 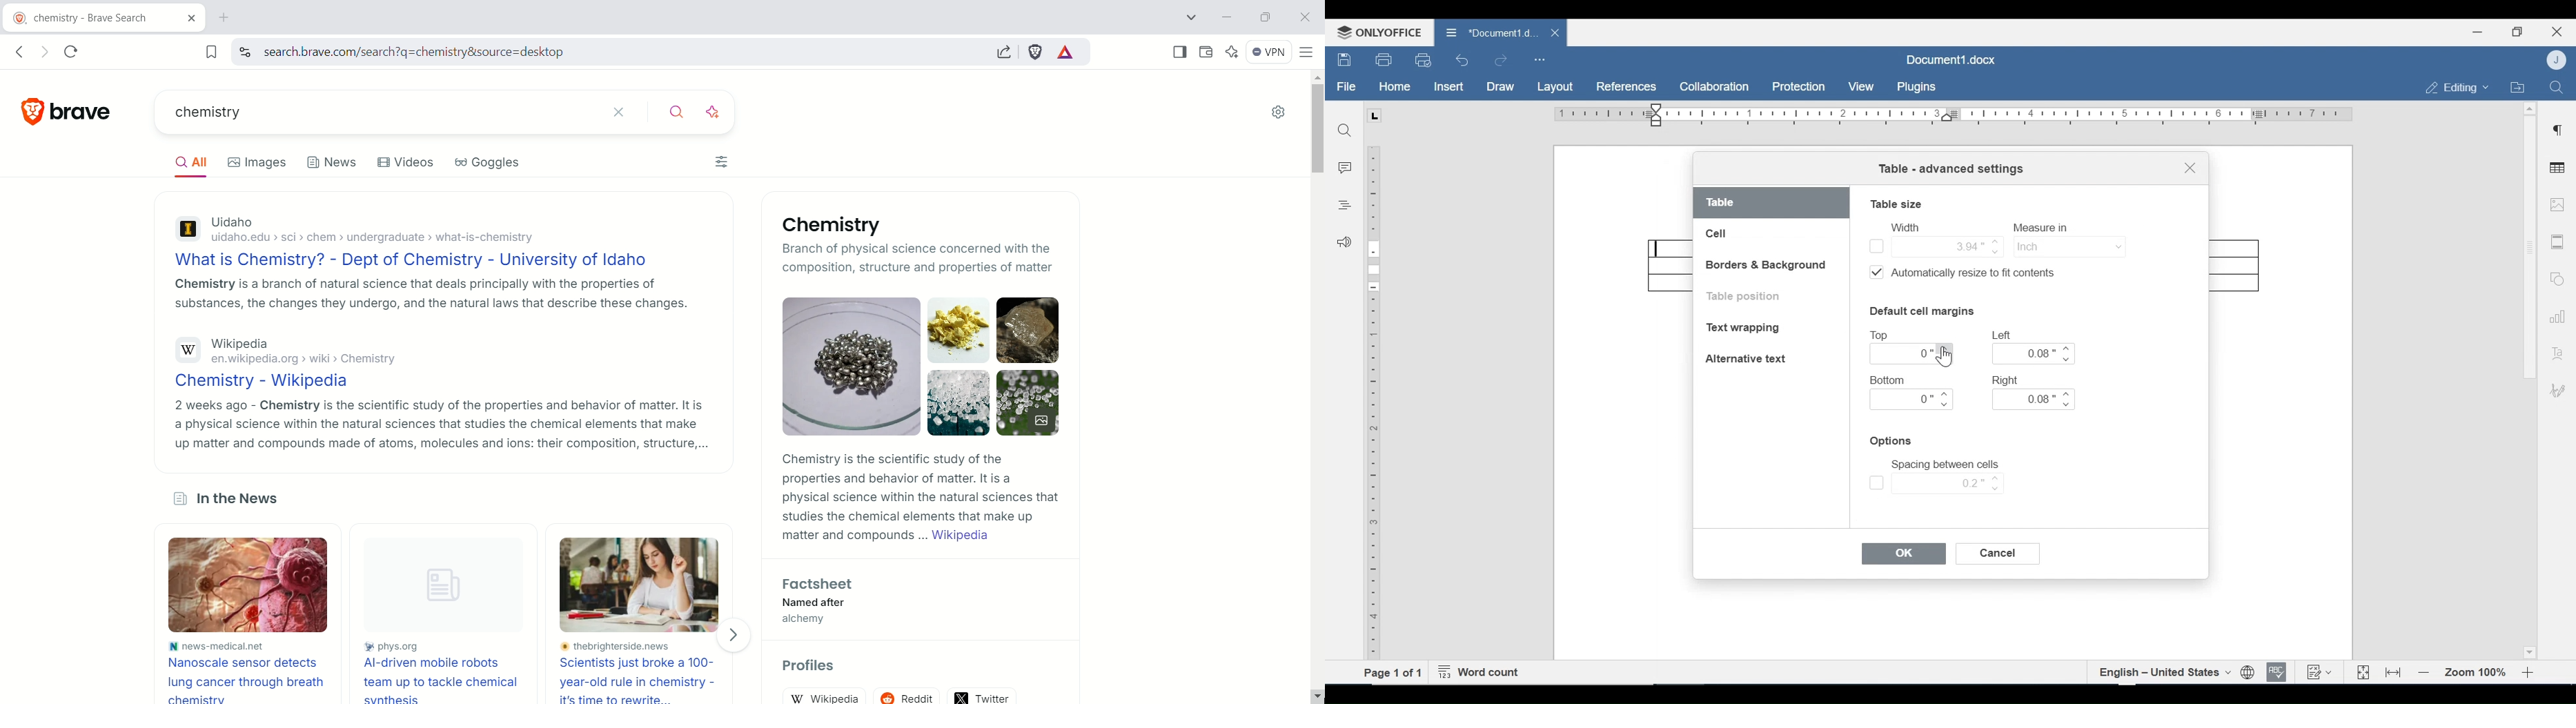 What do you see at coordinates (1557, 32) in the screenshot?
I see `close` at bounding box center [1557, 32].